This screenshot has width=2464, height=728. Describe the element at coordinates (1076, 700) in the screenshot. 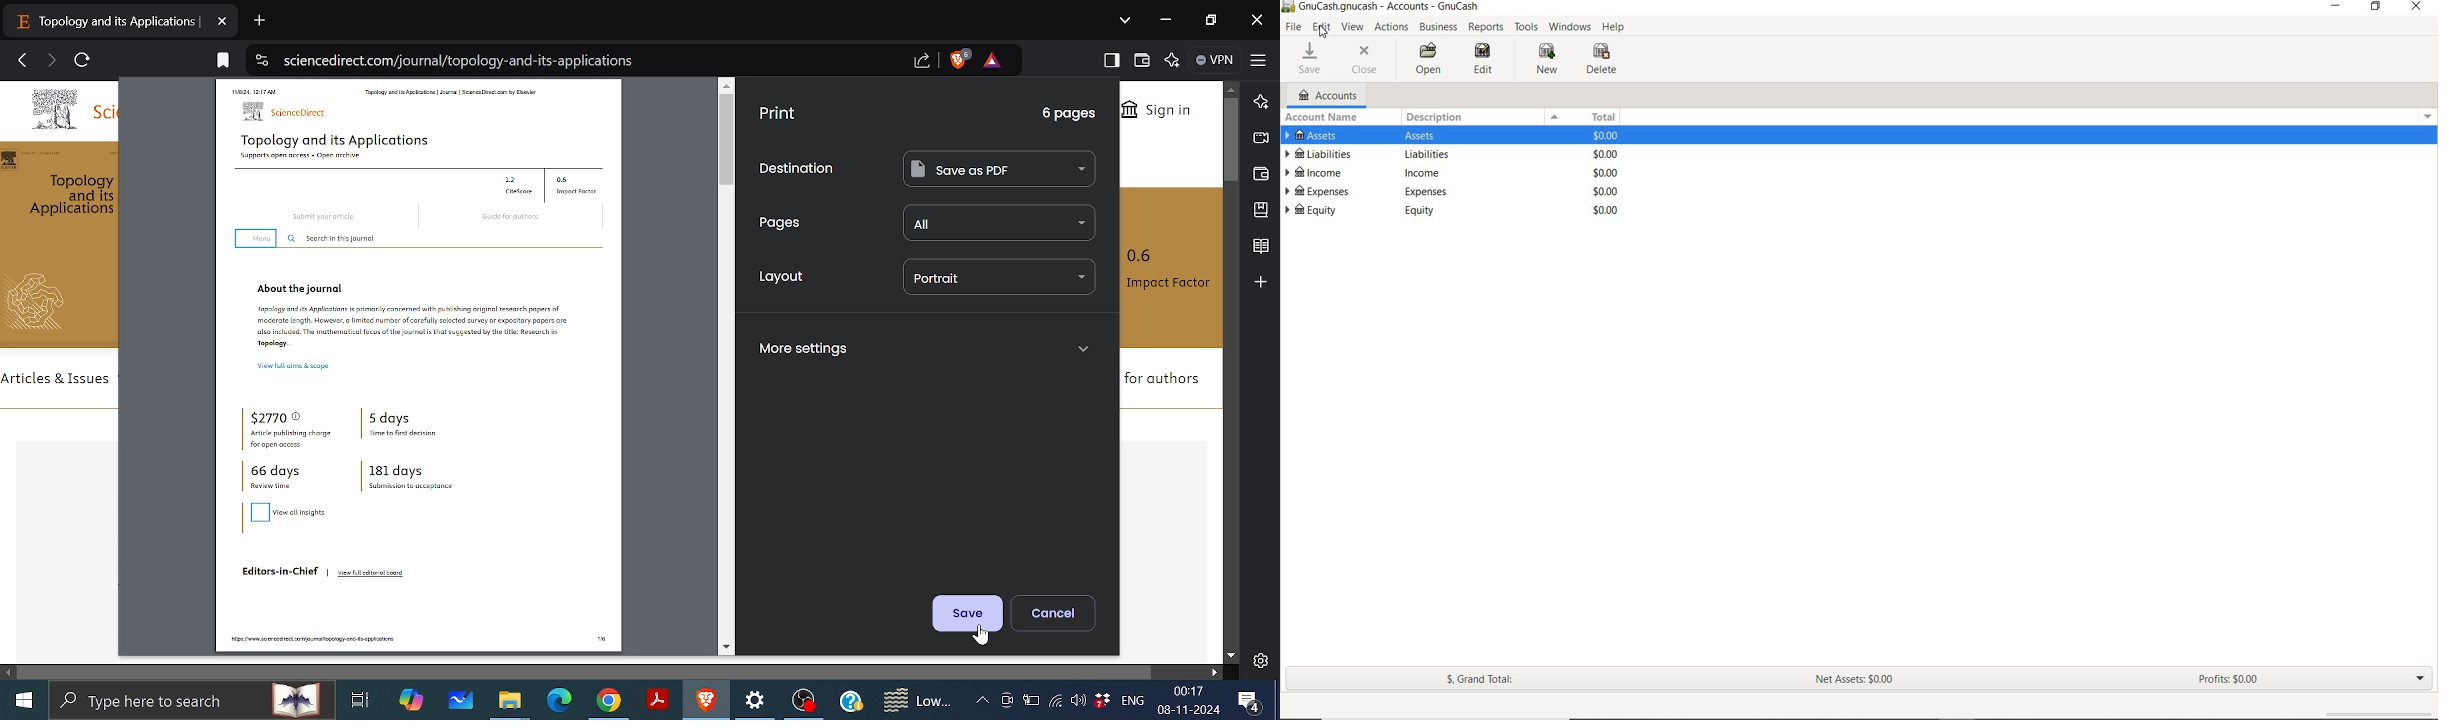

I see `Speakers` at that location.